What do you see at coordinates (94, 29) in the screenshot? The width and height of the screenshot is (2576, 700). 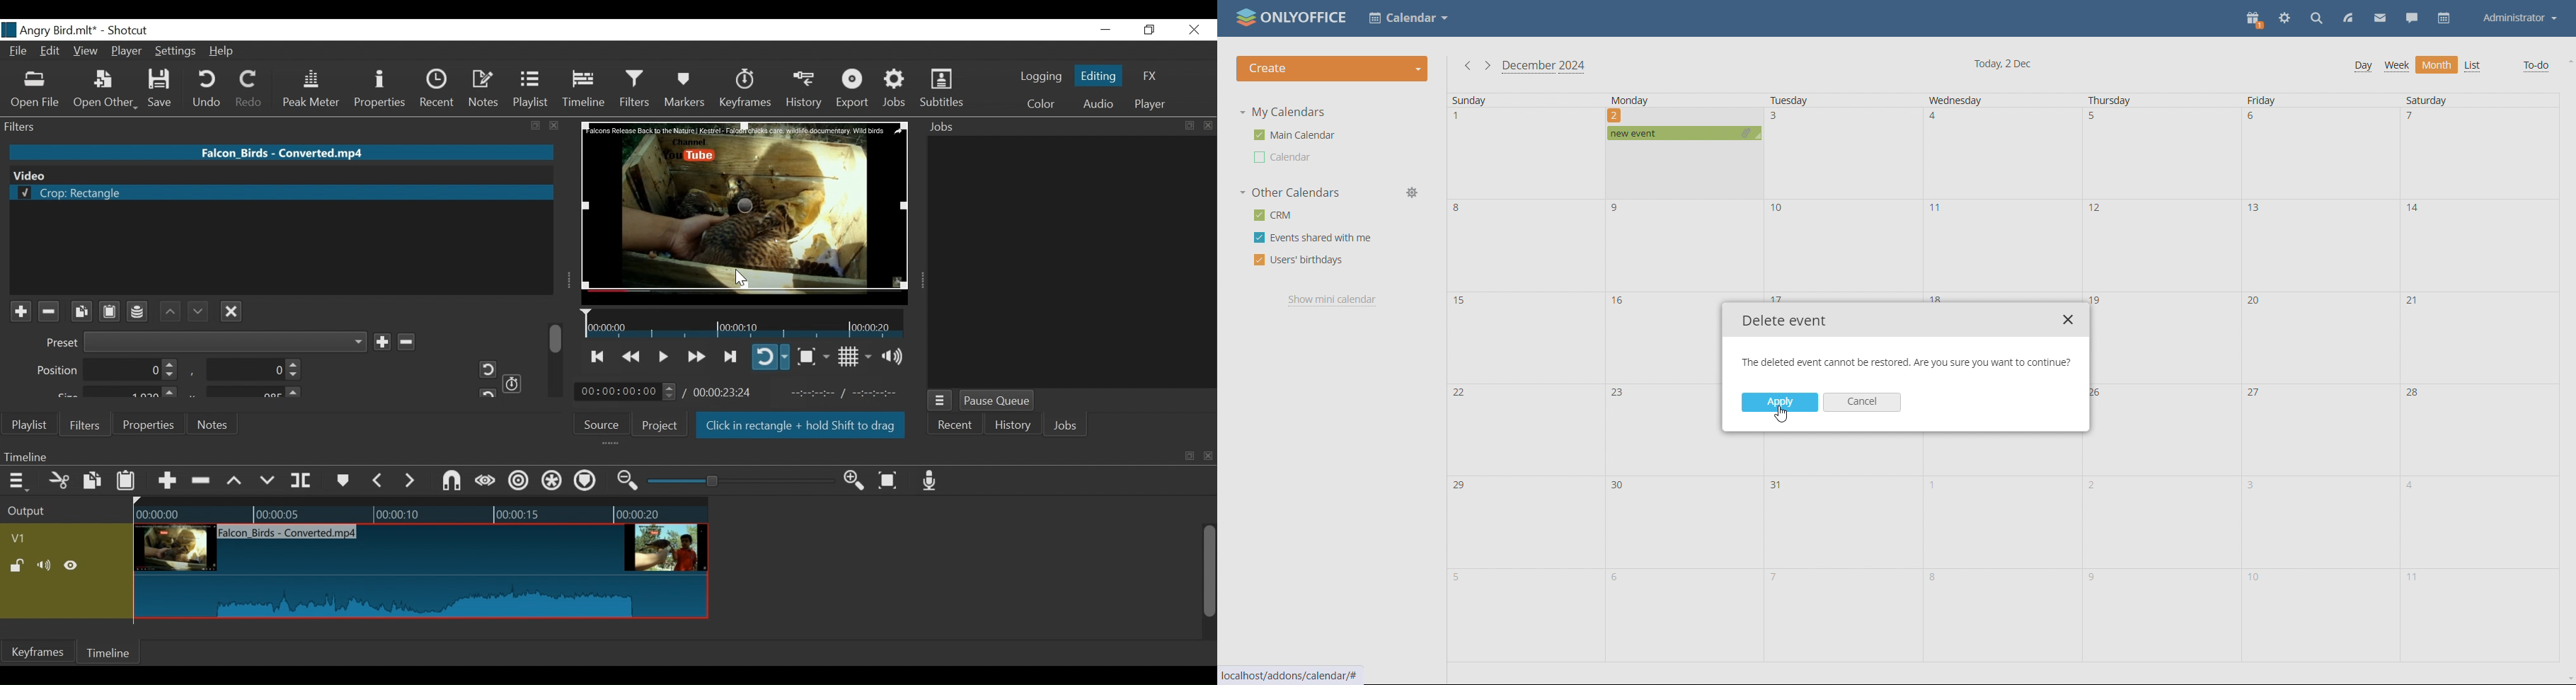 I see `title` at bounding box center [94, 29].